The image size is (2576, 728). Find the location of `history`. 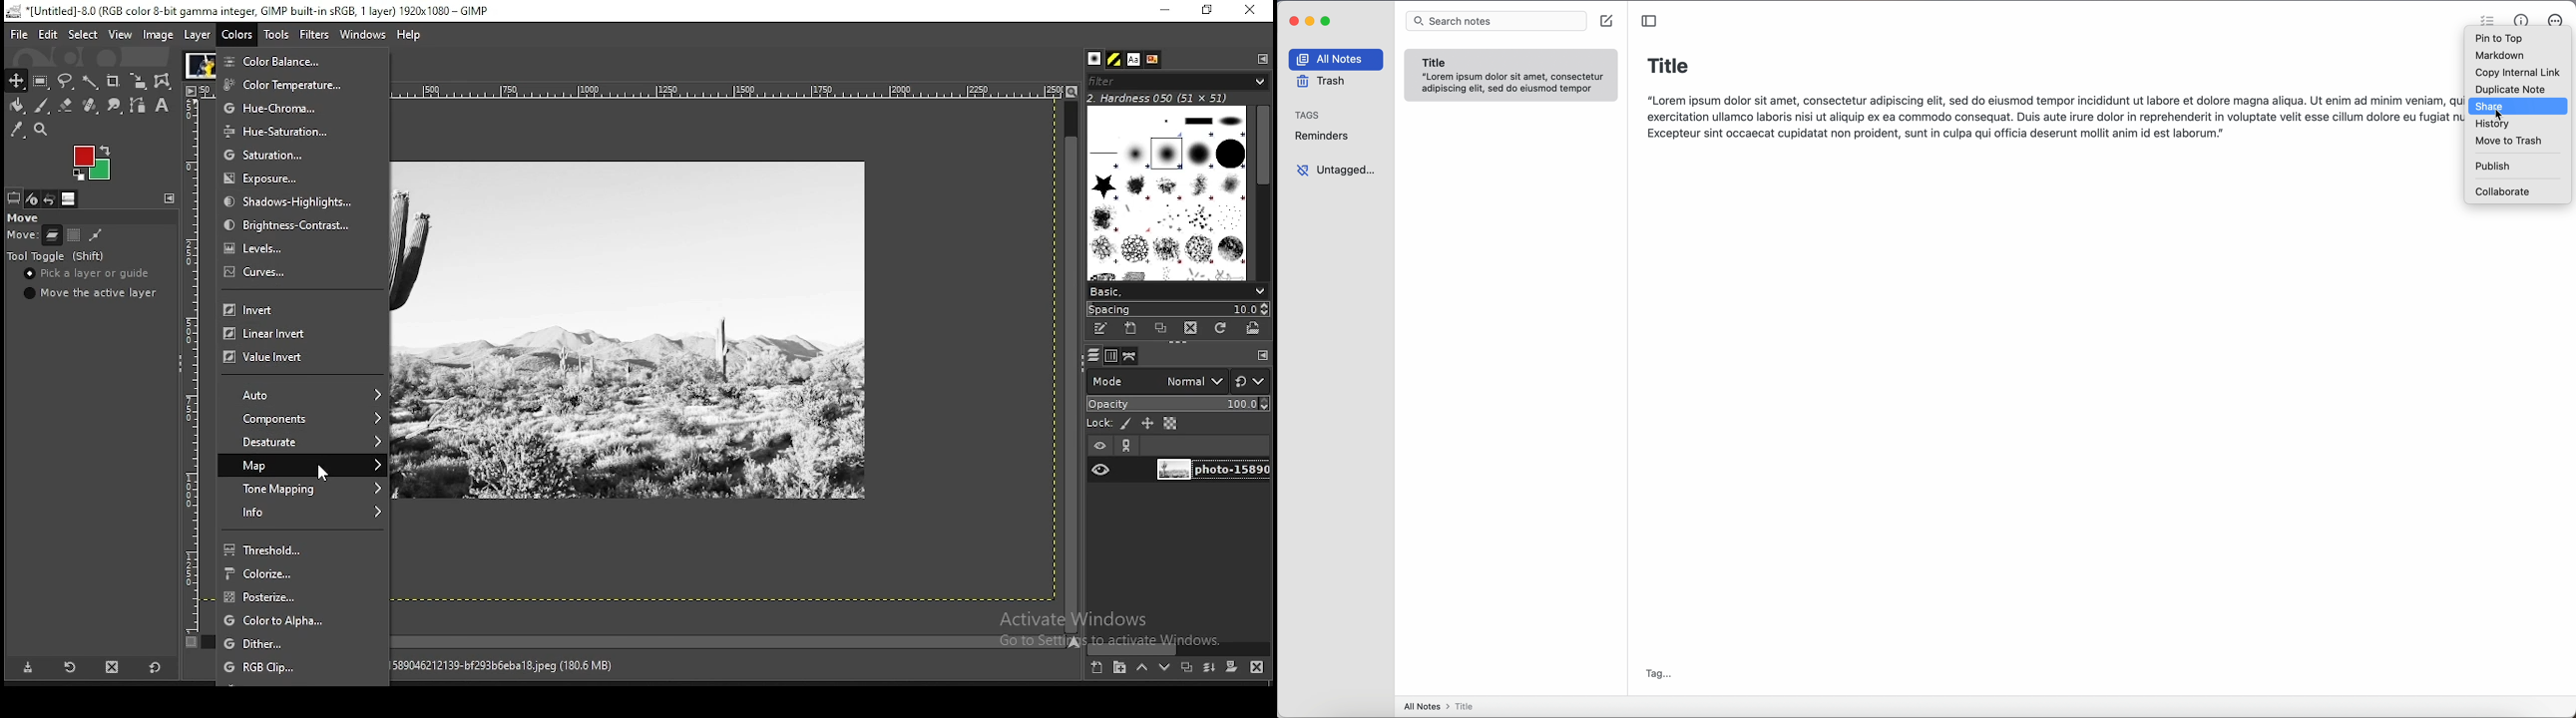

history is located at coordinates (2493, 124).